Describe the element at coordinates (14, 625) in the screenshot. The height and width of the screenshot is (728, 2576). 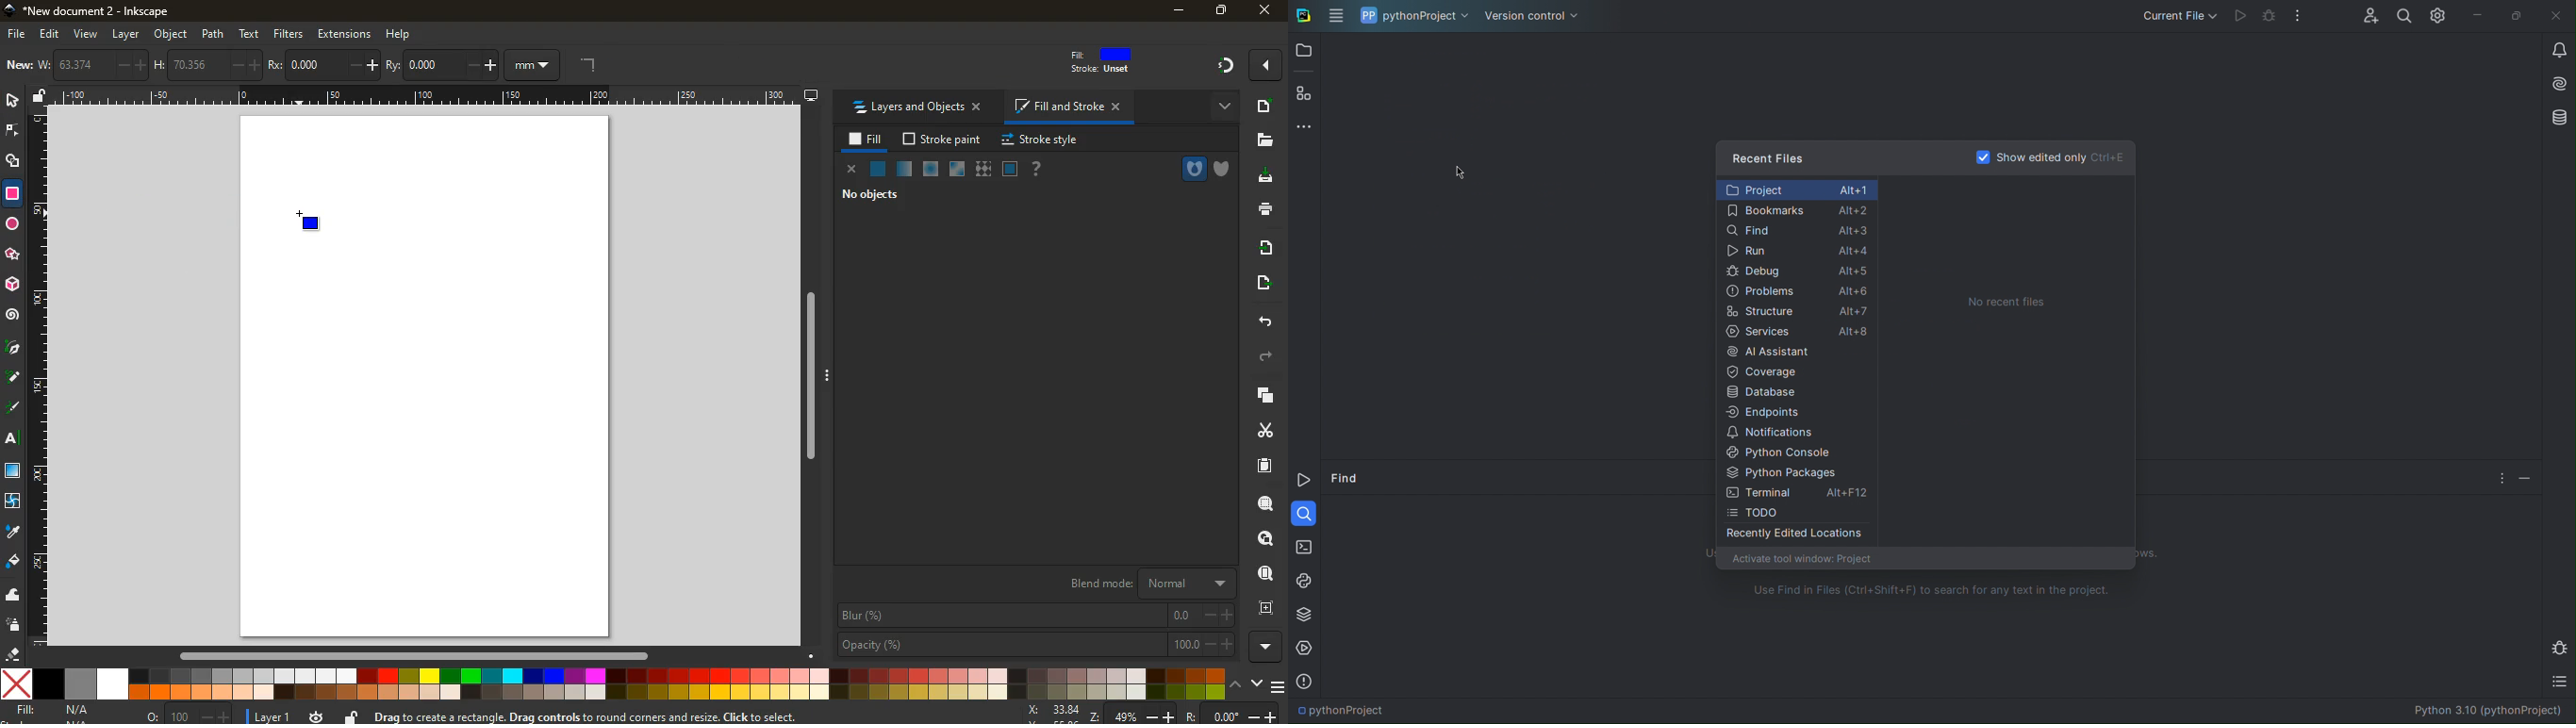
I see `spray` at that location.